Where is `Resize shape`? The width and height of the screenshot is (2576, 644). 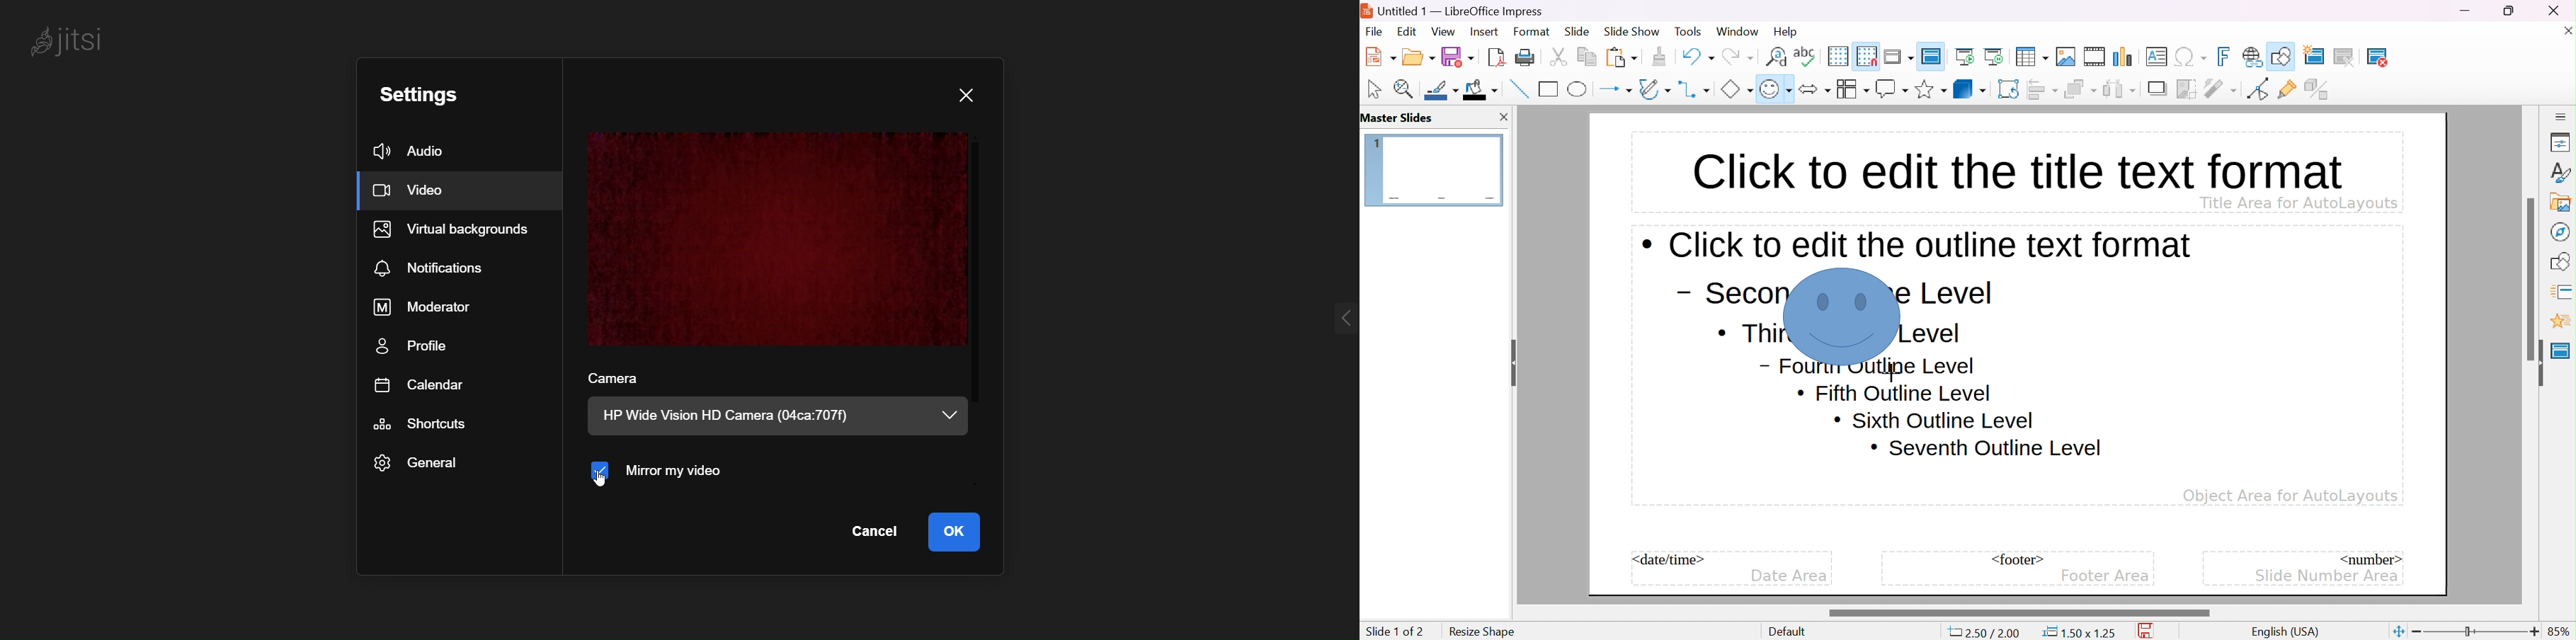
Resize shape is located at coordinates (1481, 630).